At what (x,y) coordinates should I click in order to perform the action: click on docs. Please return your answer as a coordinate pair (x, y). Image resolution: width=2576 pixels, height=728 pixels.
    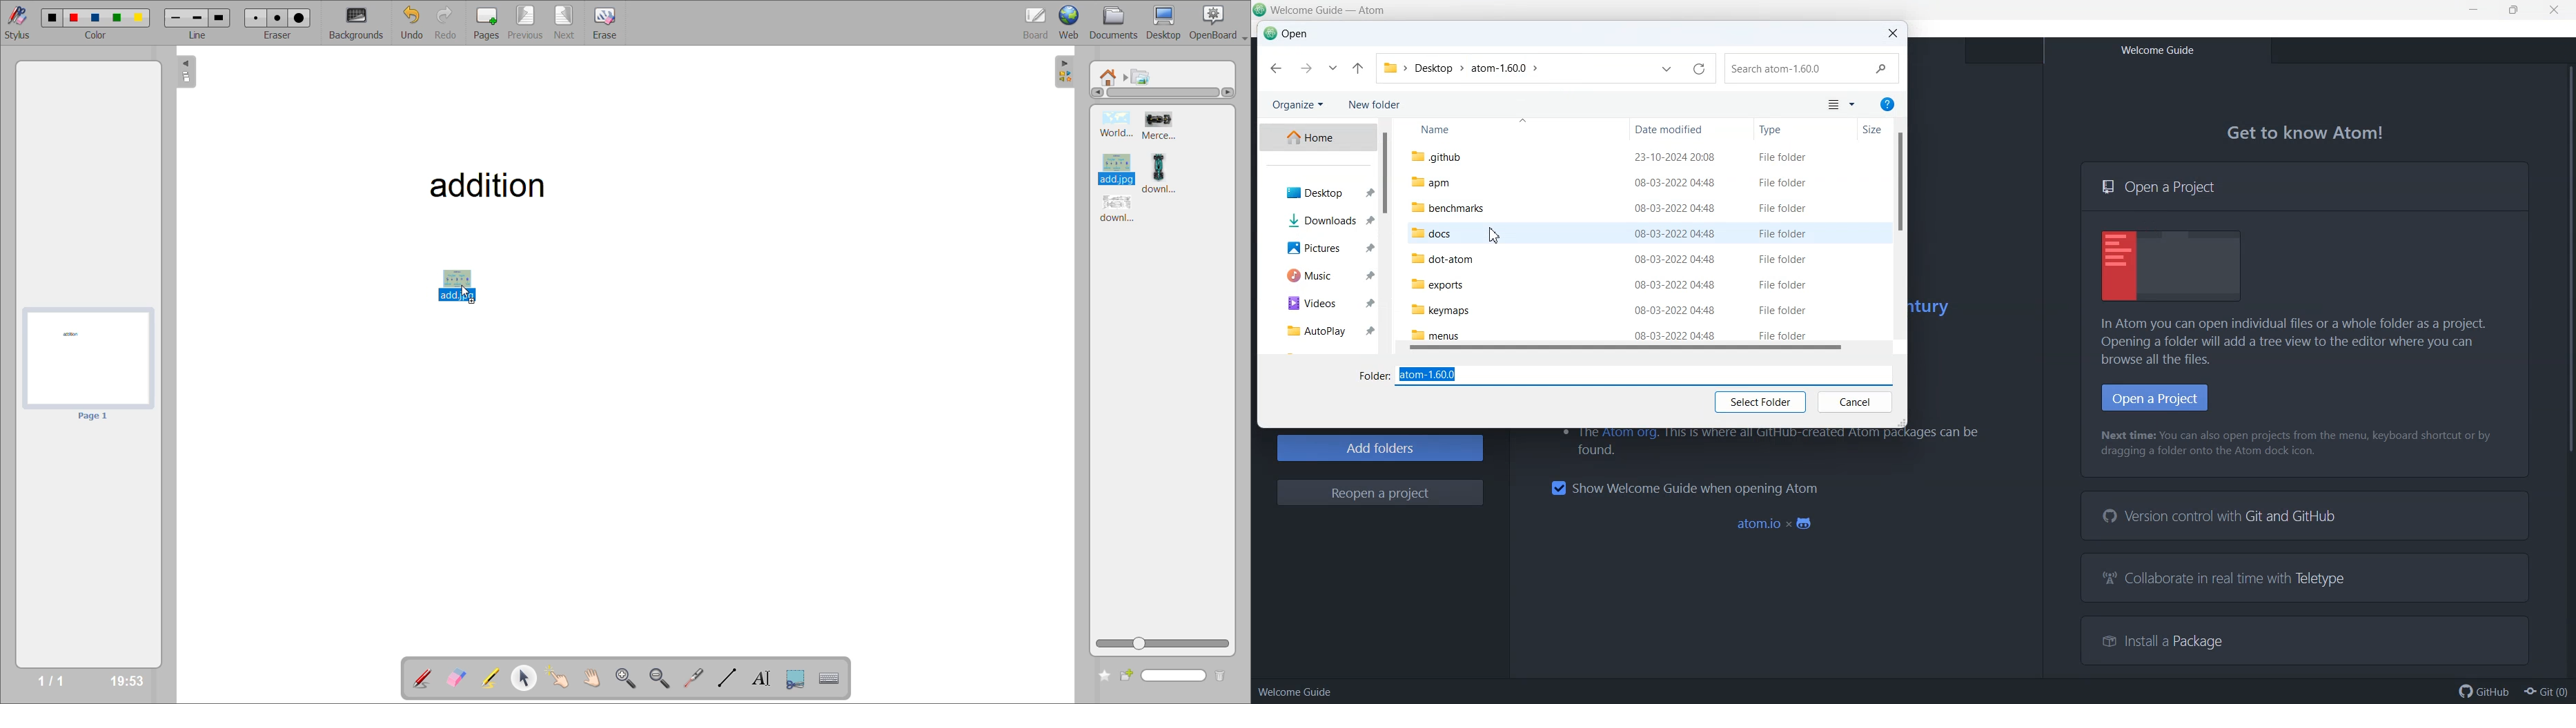
    Looking at the image, I should click on (1432, 234).